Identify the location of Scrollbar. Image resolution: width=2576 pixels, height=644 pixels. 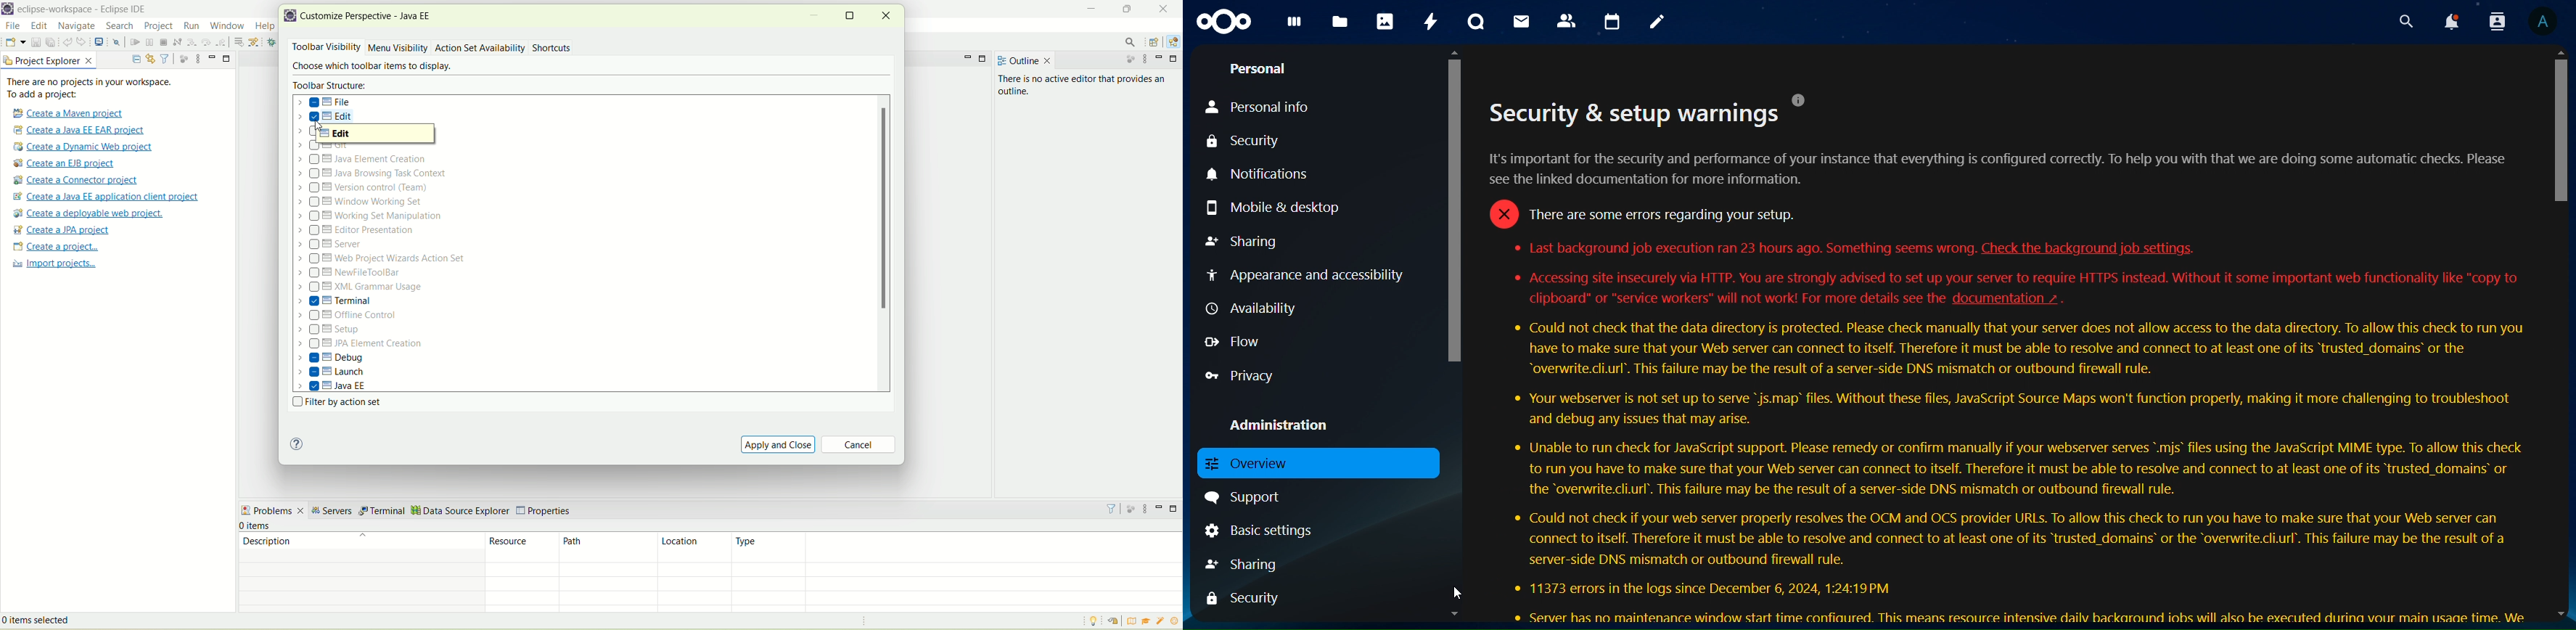
(2559, 335).